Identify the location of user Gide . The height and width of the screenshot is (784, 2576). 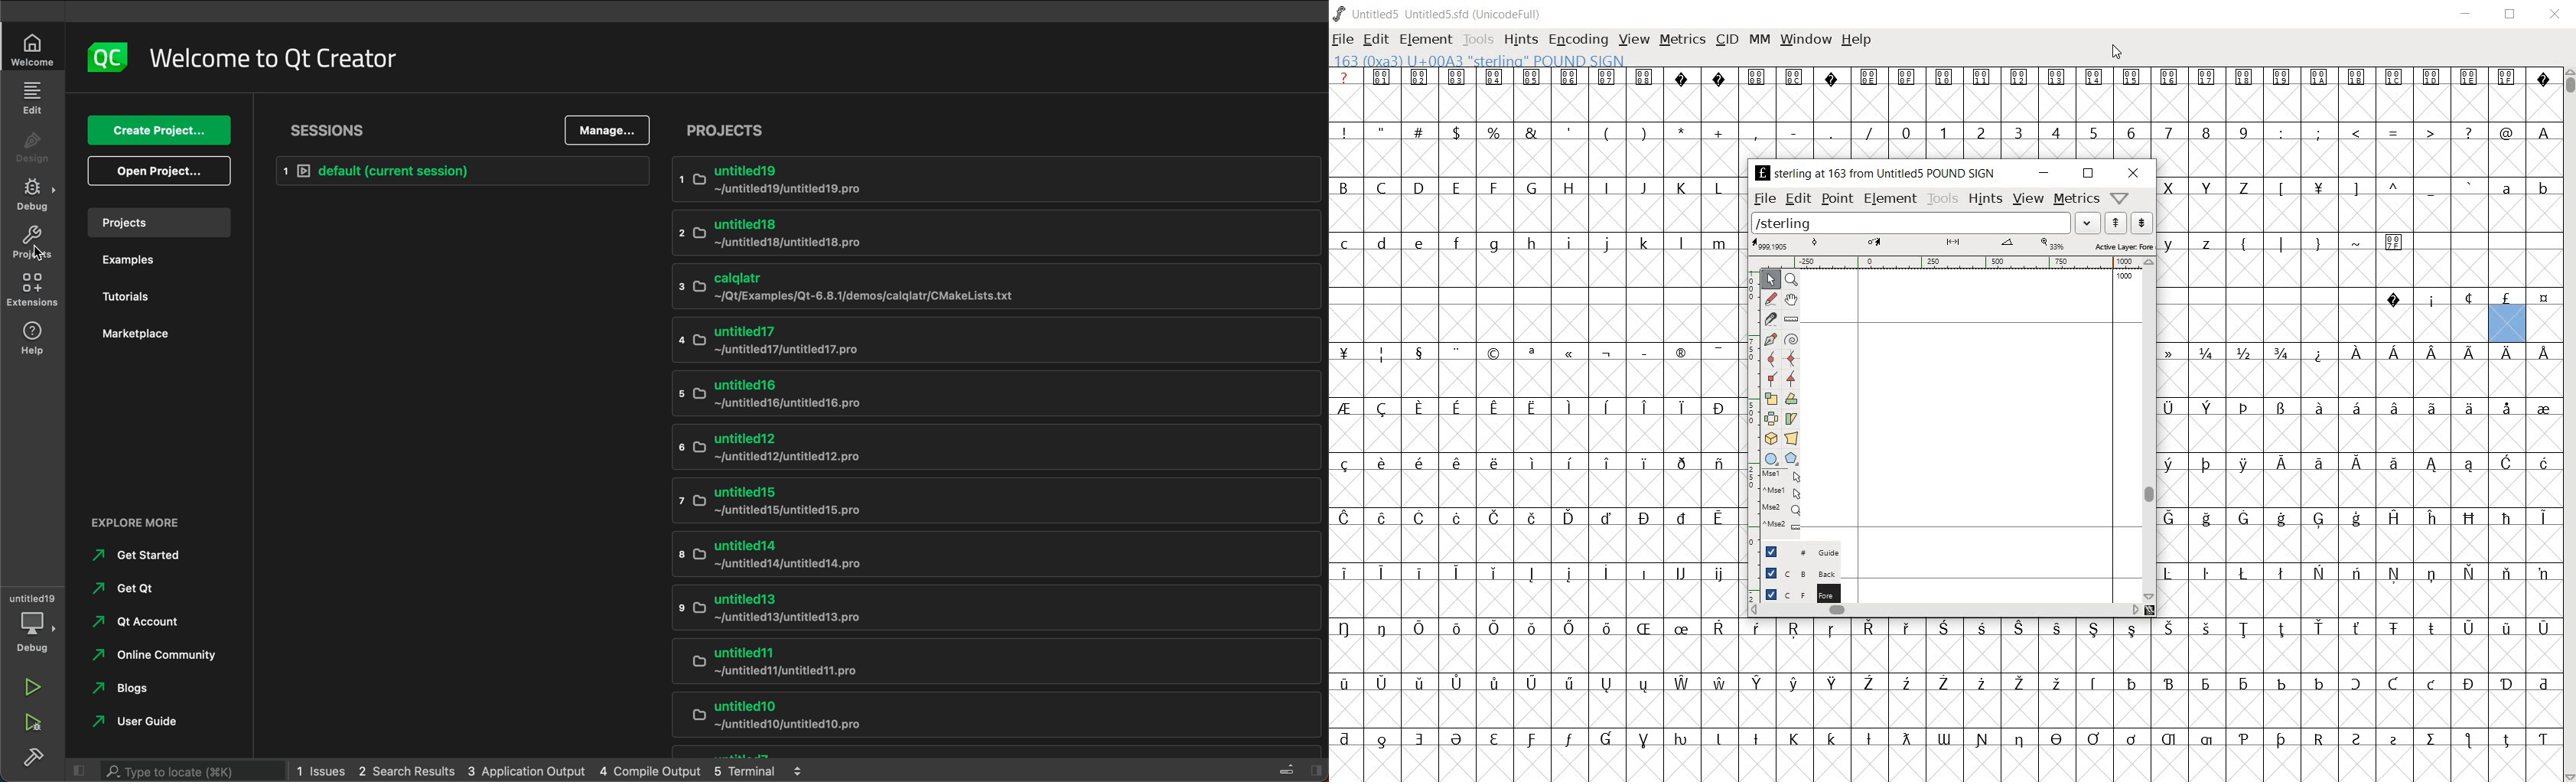
(138, 721).